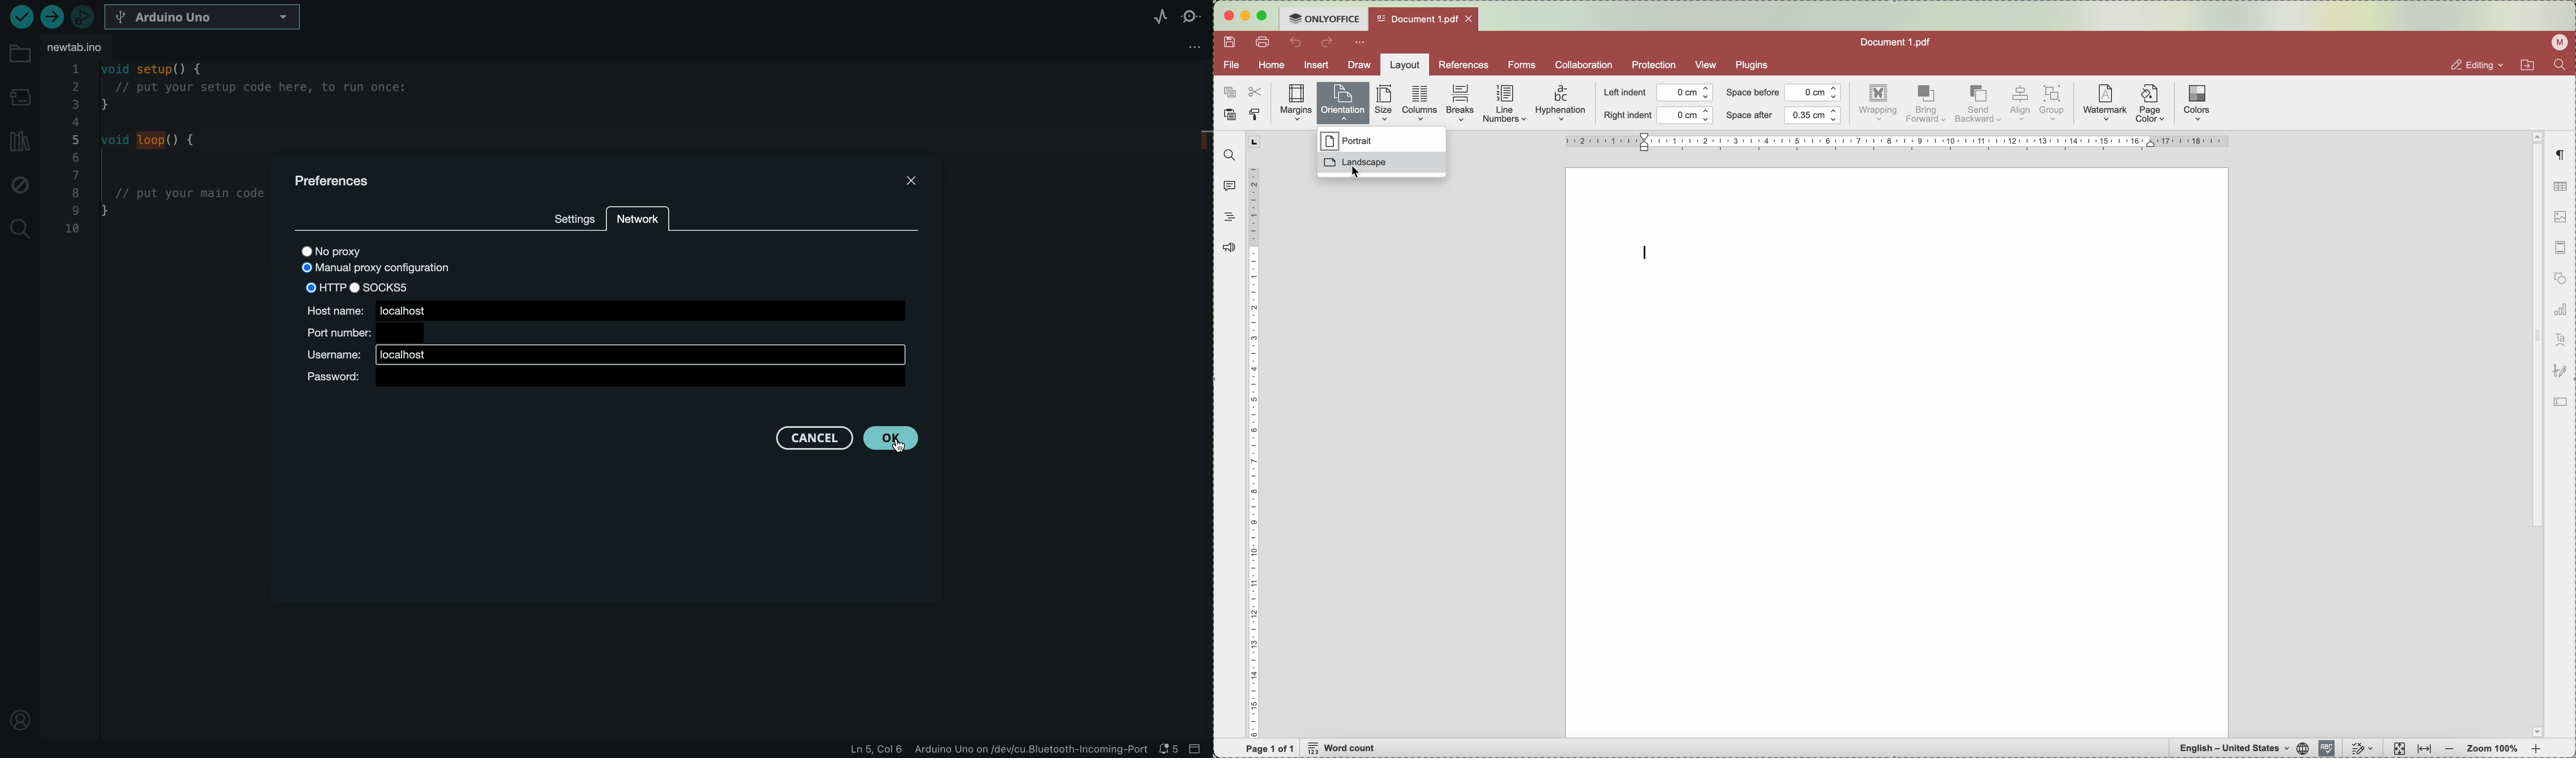 The width and height of the screenshot is (2576, 784). Describe the element at coordinates (1227, 185) in the screenshot. I see `comments` at that location.